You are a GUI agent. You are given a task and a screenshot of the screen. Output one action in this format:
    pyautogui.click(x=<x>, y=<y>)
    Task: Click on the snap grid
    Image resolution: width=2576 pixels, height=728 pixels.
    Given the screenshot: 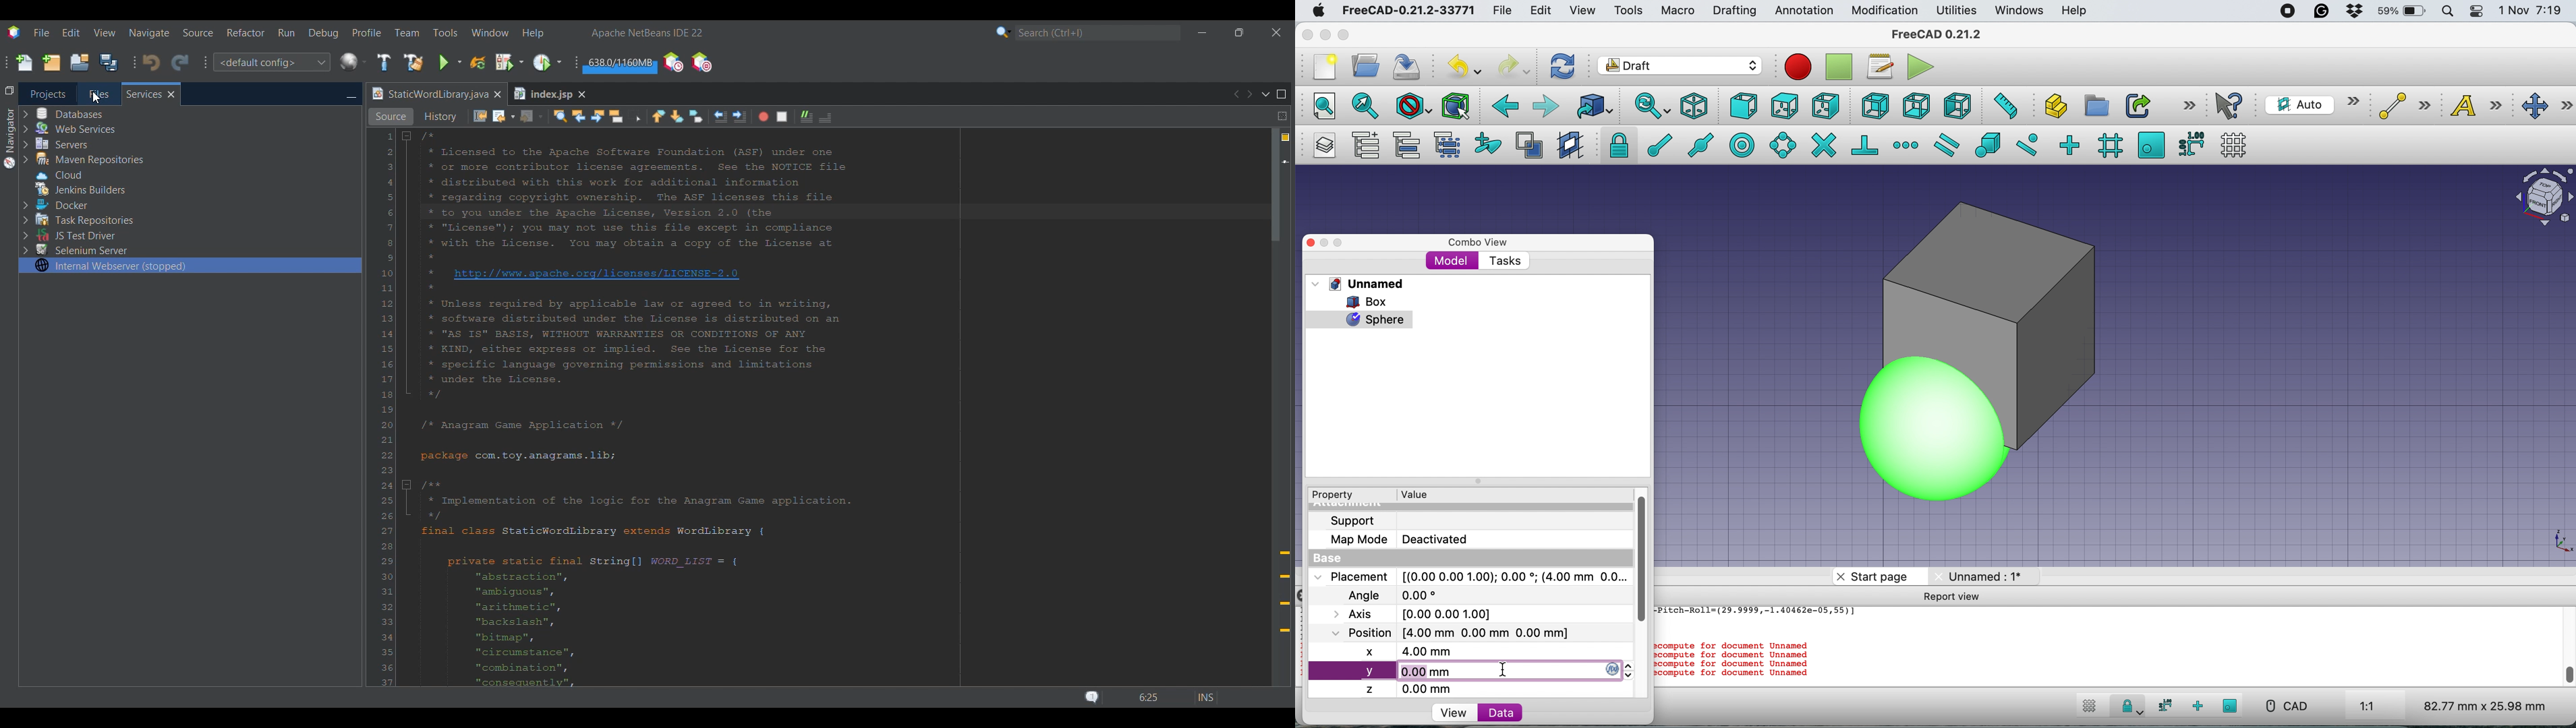 What is the action you would take?
    pyautogui.click(x=2109, y=145)
    